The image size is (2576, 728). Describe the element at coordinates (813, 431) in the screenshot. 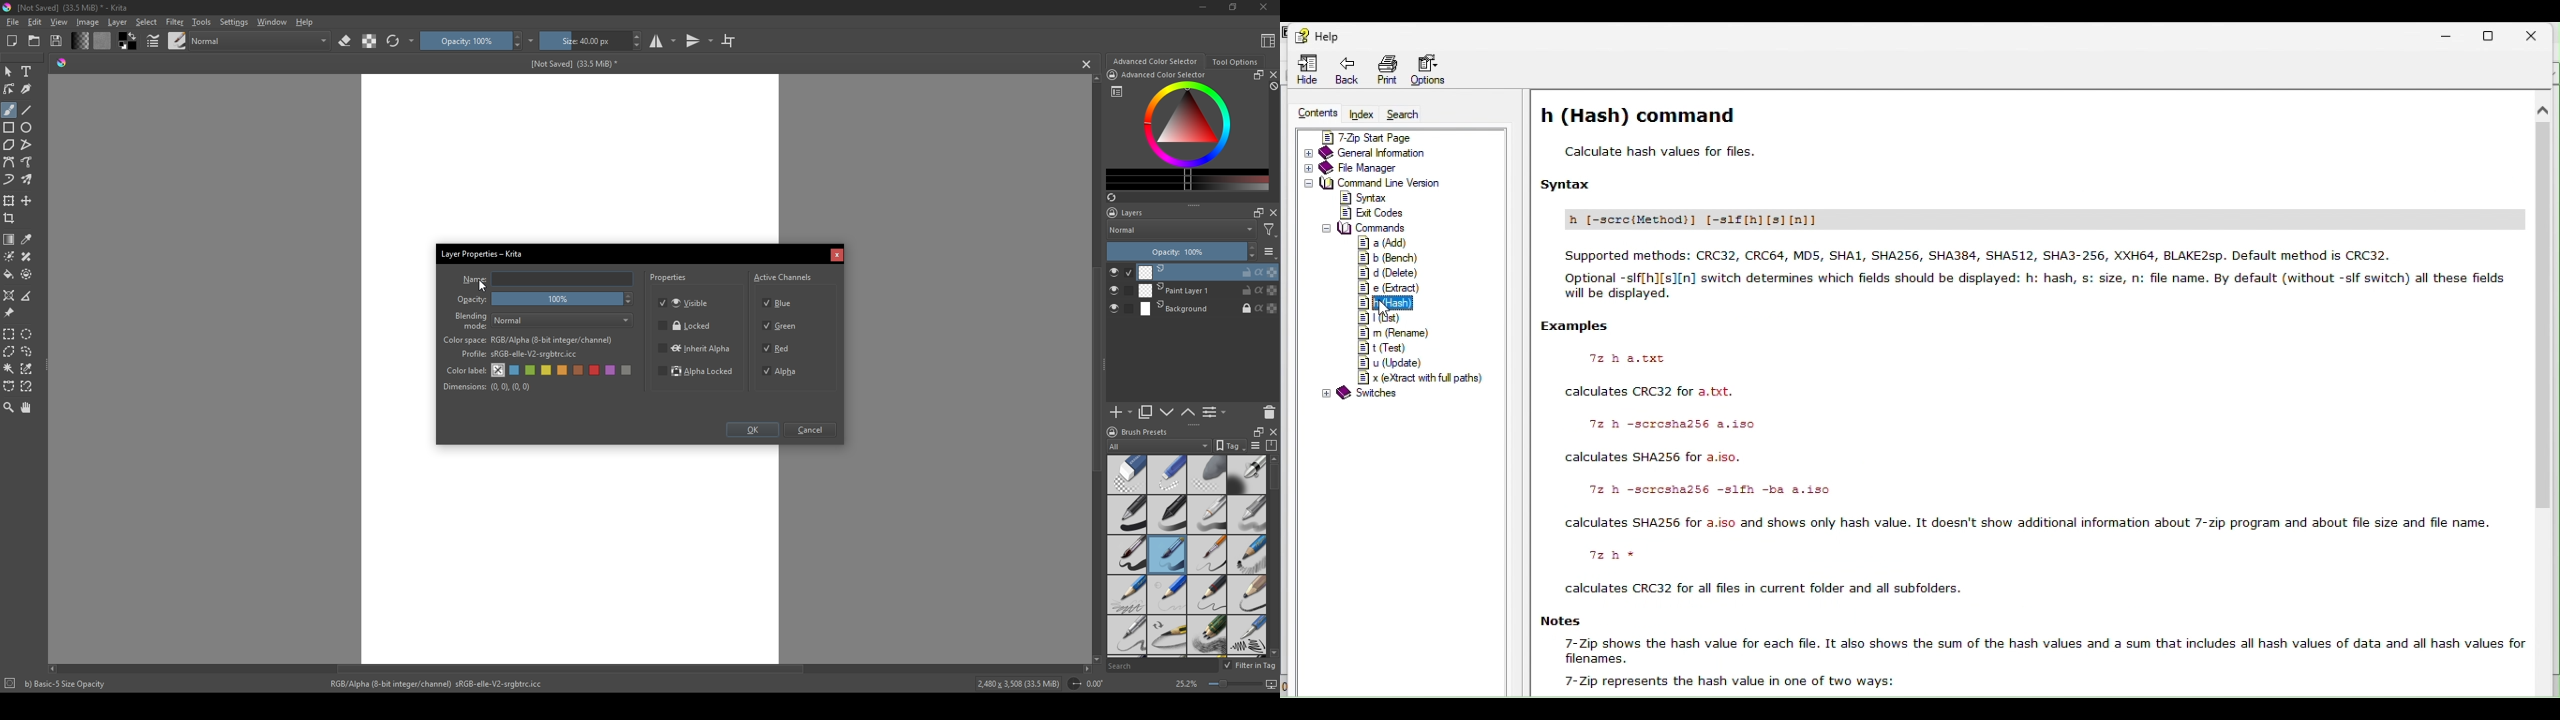

I see `Cancel` at that location.